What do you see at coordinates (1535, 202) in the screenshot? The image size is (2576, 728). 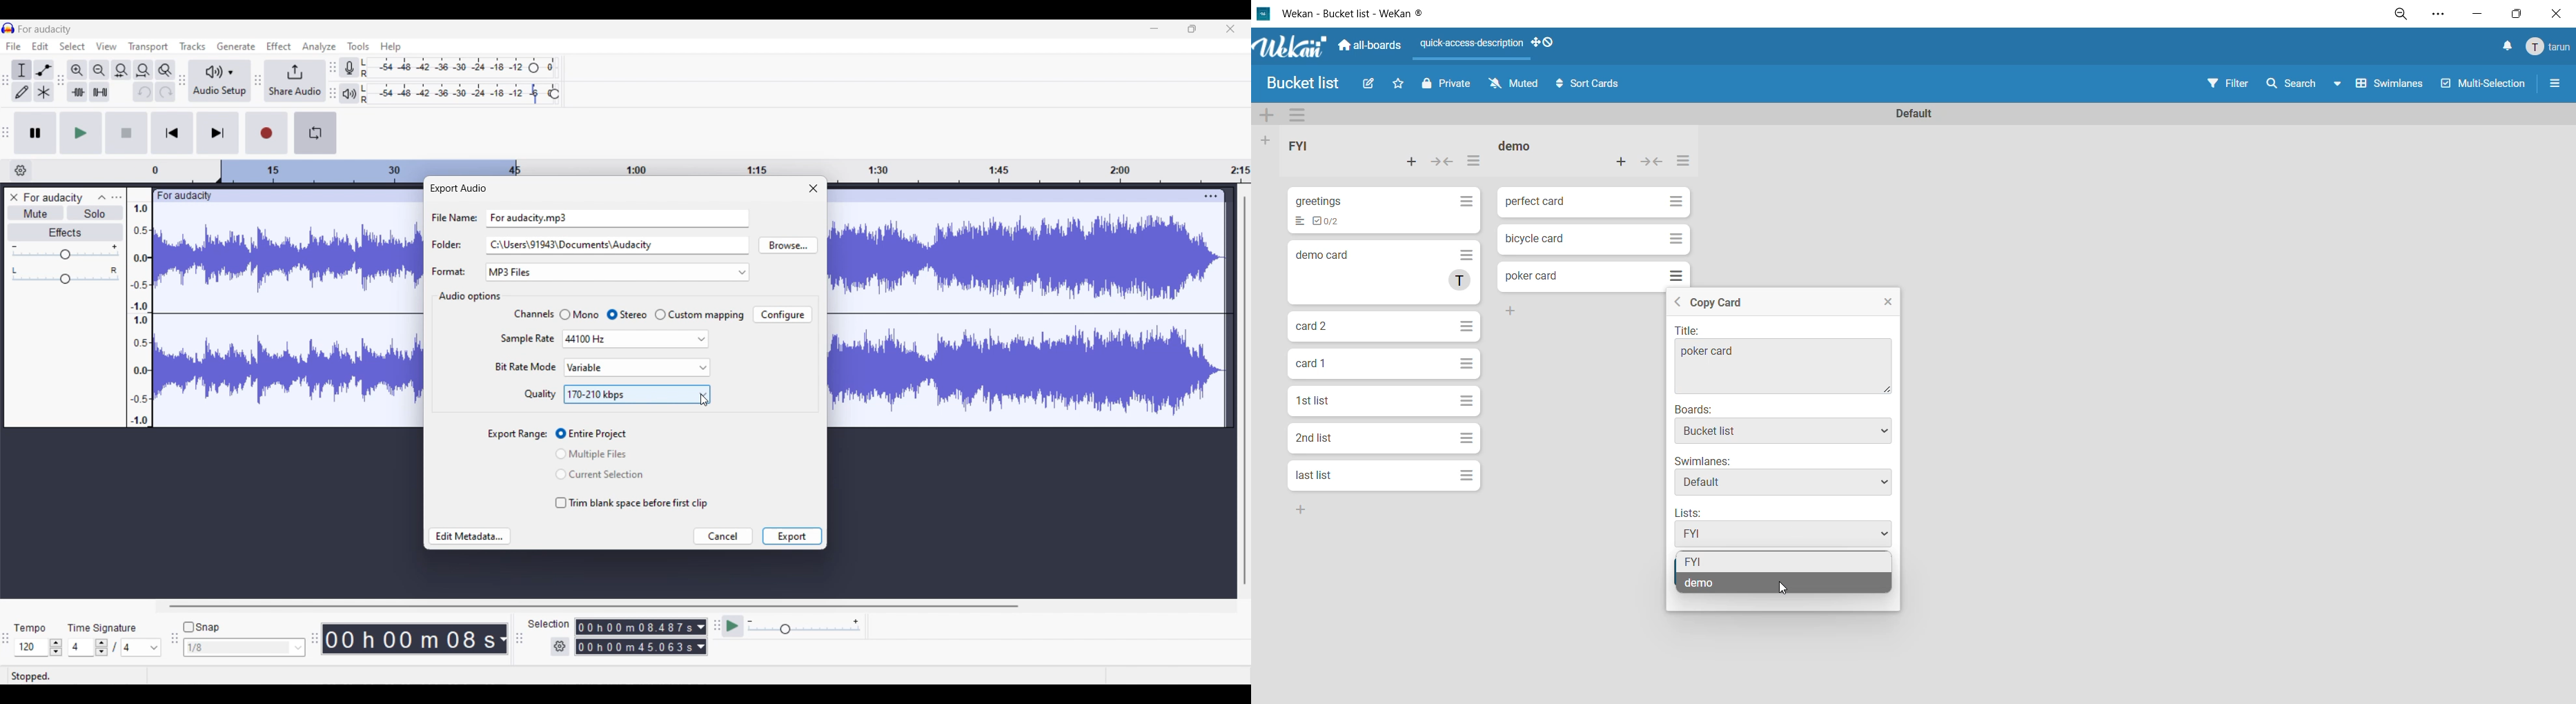 I see `perfect card` at bounding box center [1535, 202].